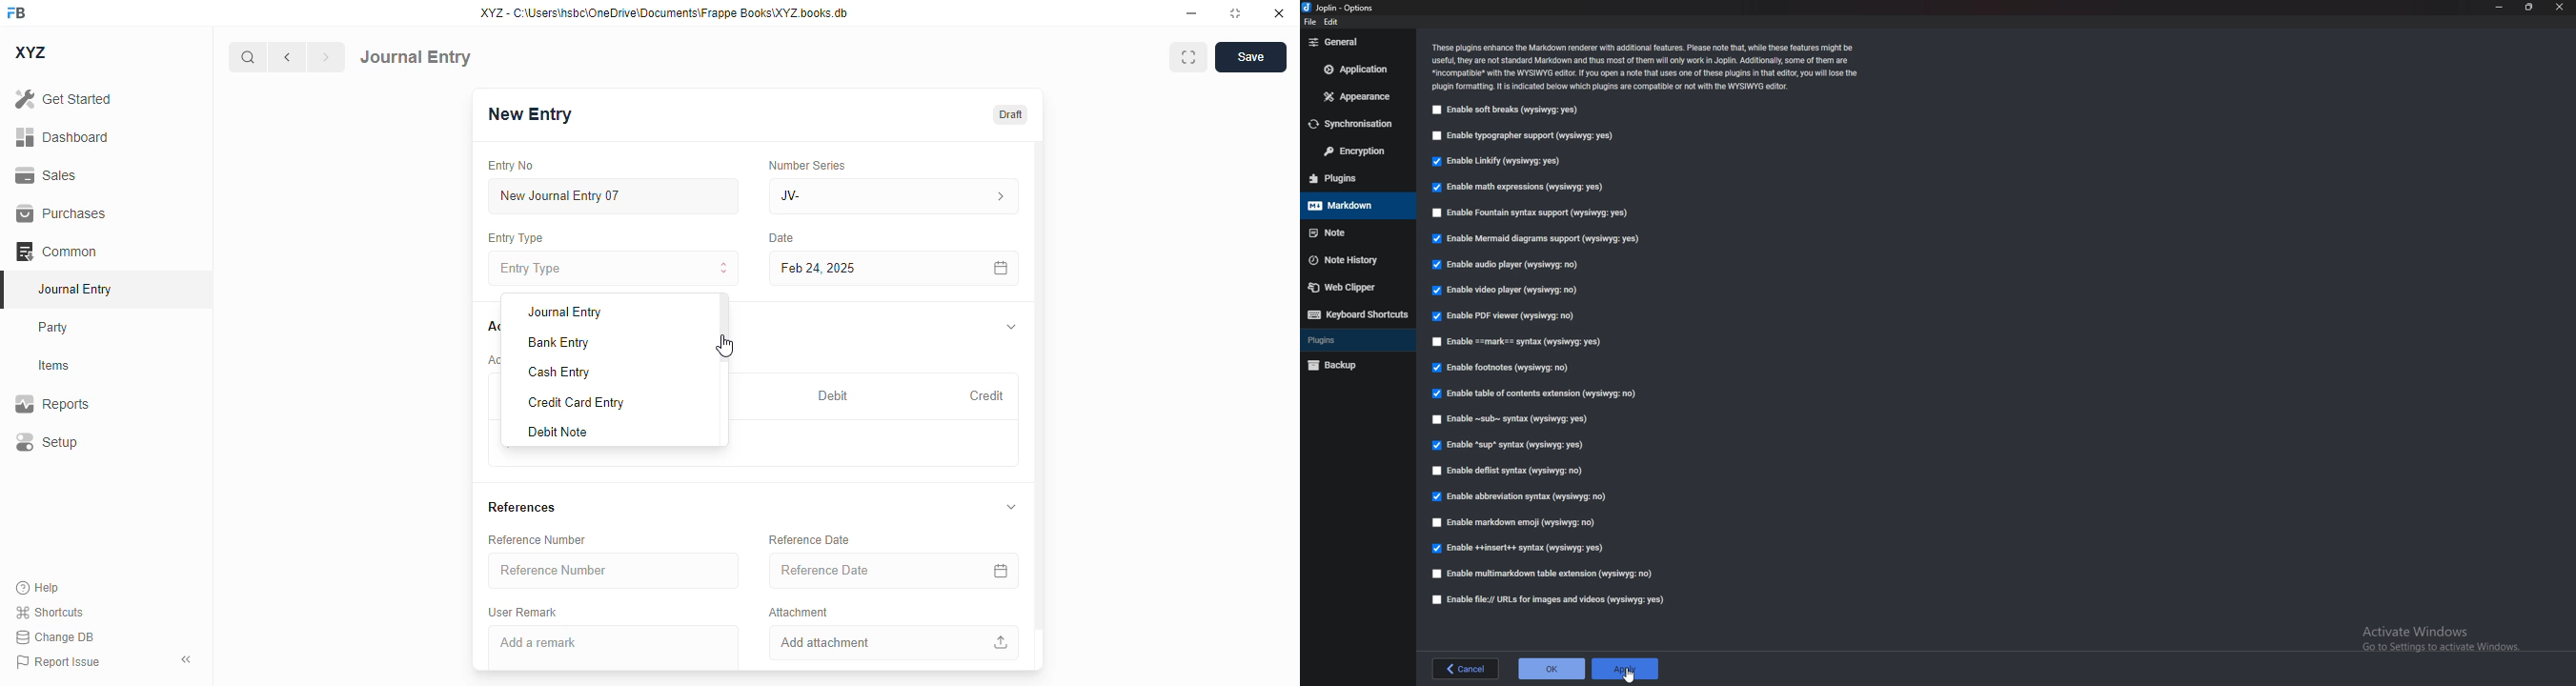 The image size is (2576, 700). Describe the element at coordinates (1002, 268) in the screenshot. I see `calendar icon` at that location.